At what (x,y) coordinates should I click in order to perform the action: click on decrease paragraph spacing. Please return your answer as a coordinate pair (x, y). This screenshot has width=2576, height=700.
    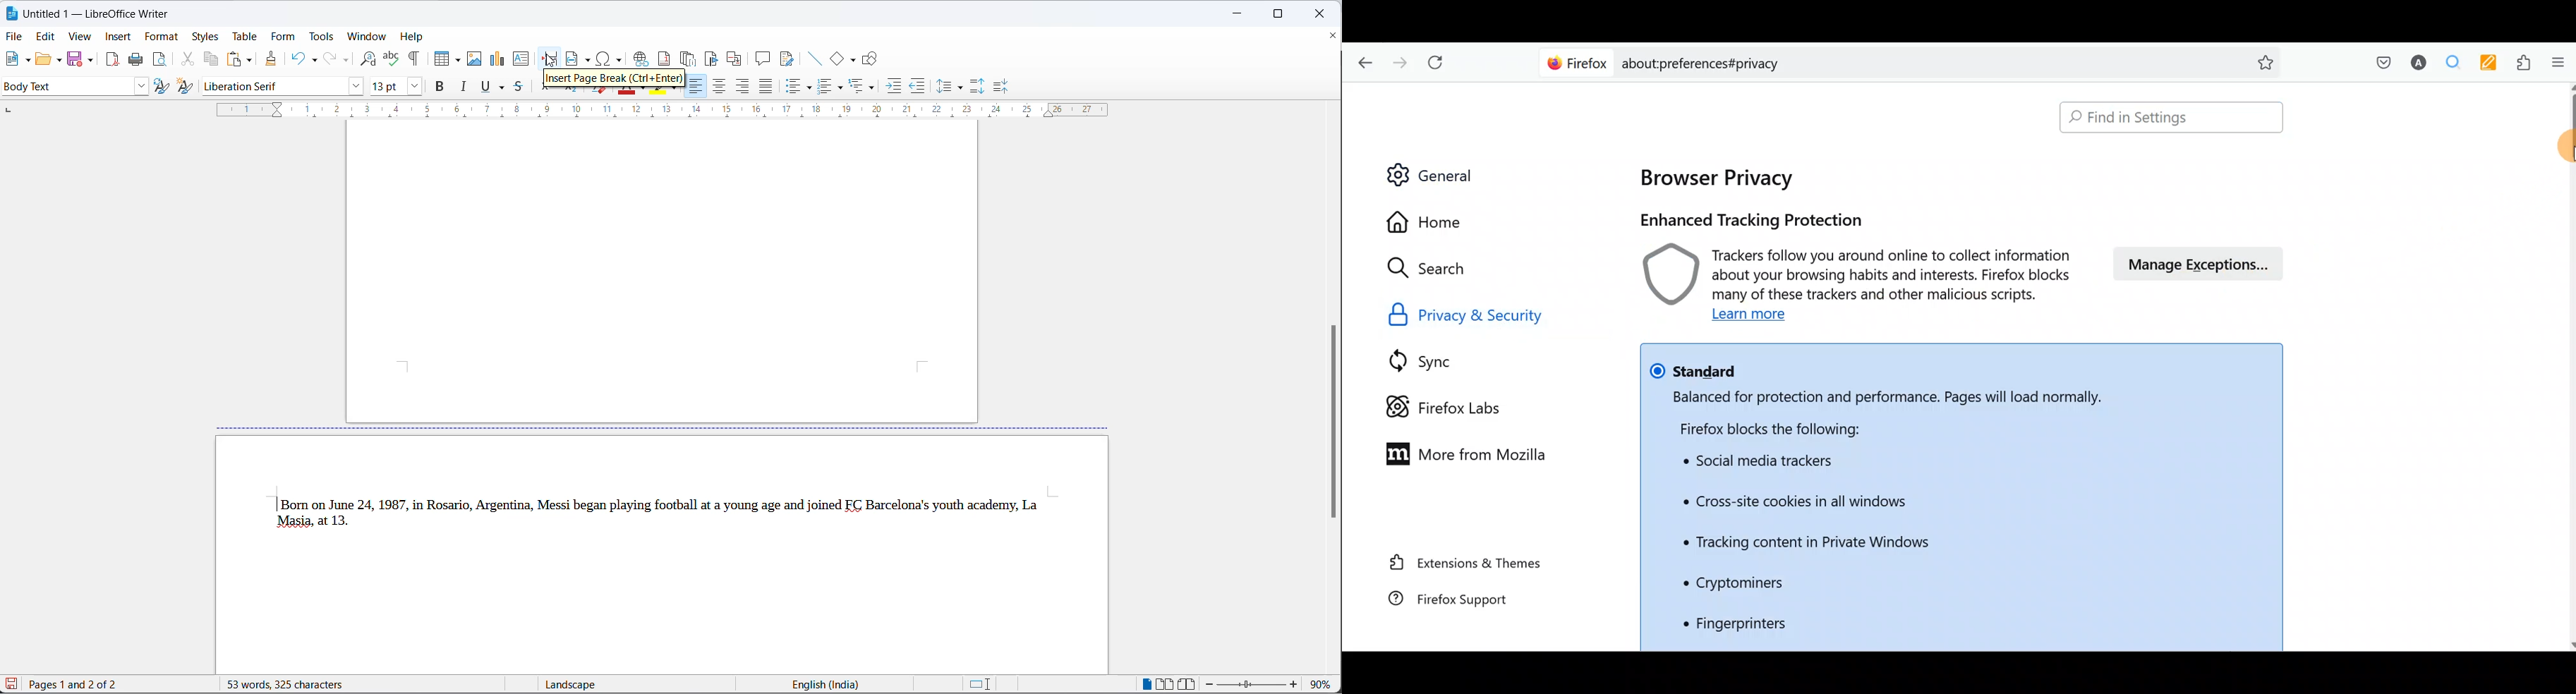
    Looking at the image, I should click on (1005, 86).